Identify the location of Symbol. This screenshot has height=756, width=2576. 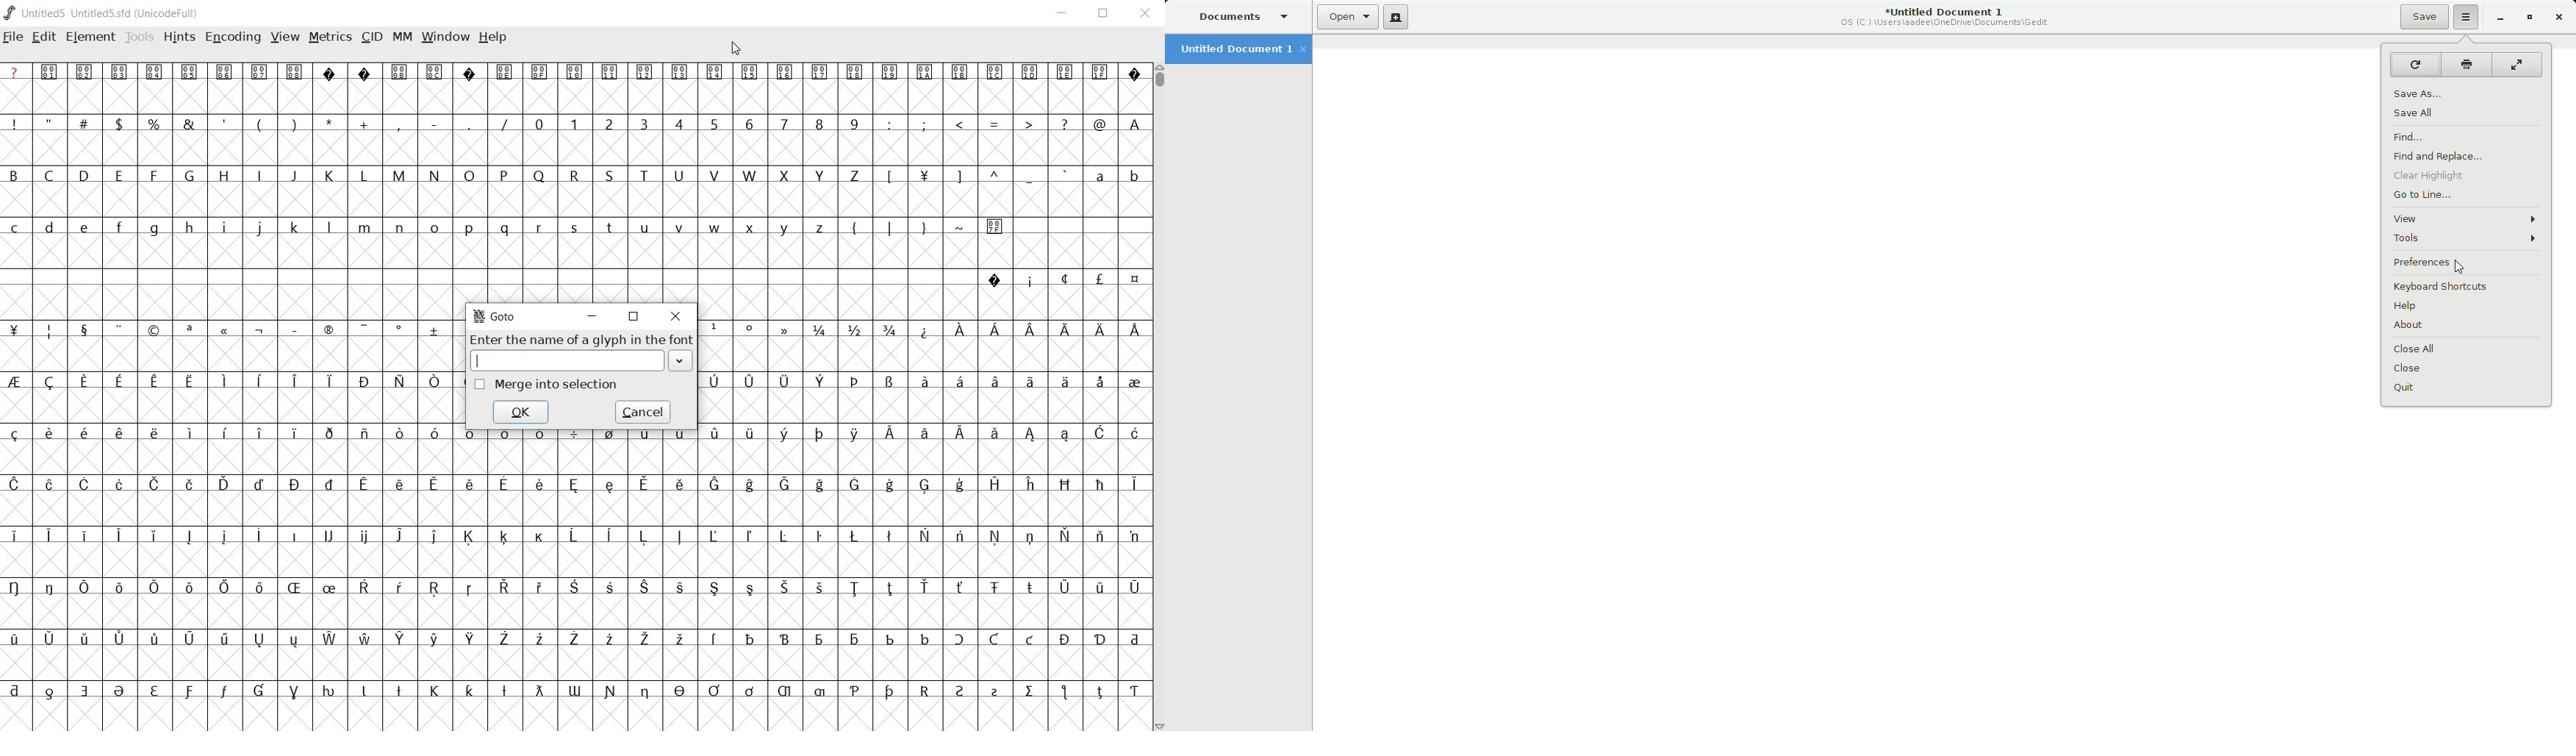
(1134, 638).